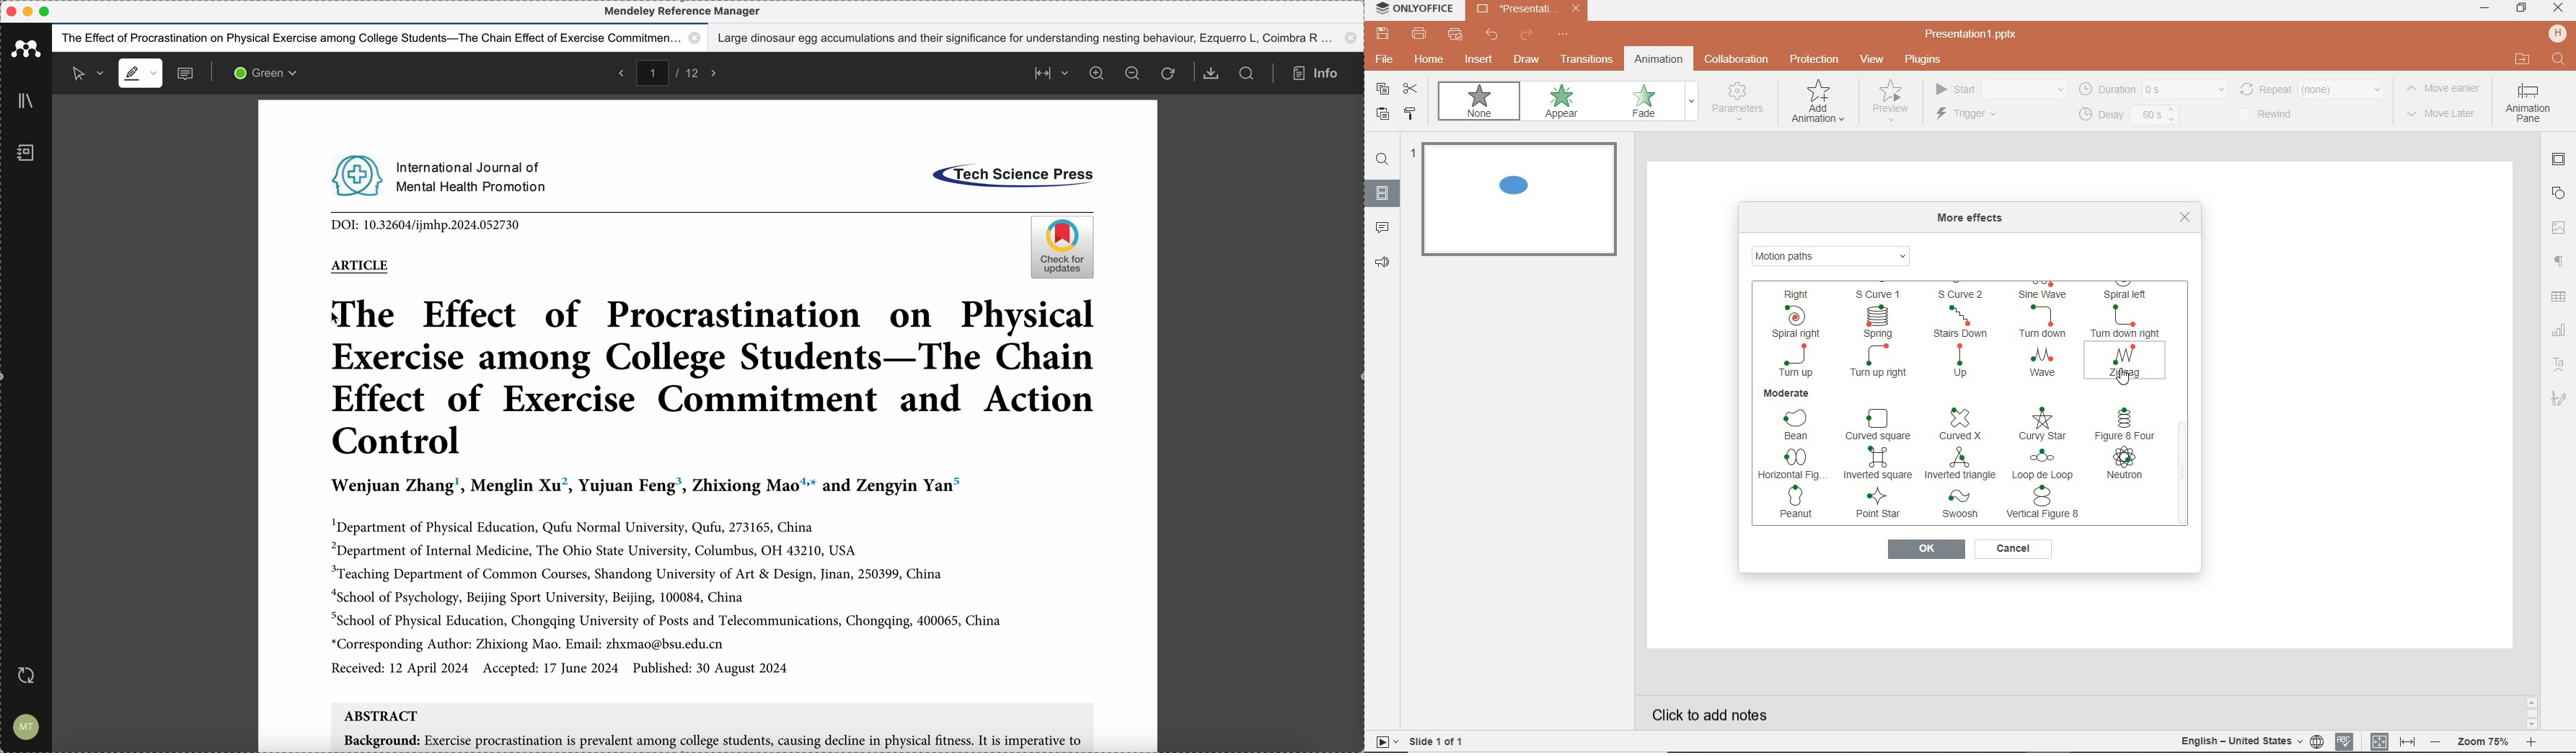 The image size is (2576, 756). I want to click on find, so click(2557, 58).